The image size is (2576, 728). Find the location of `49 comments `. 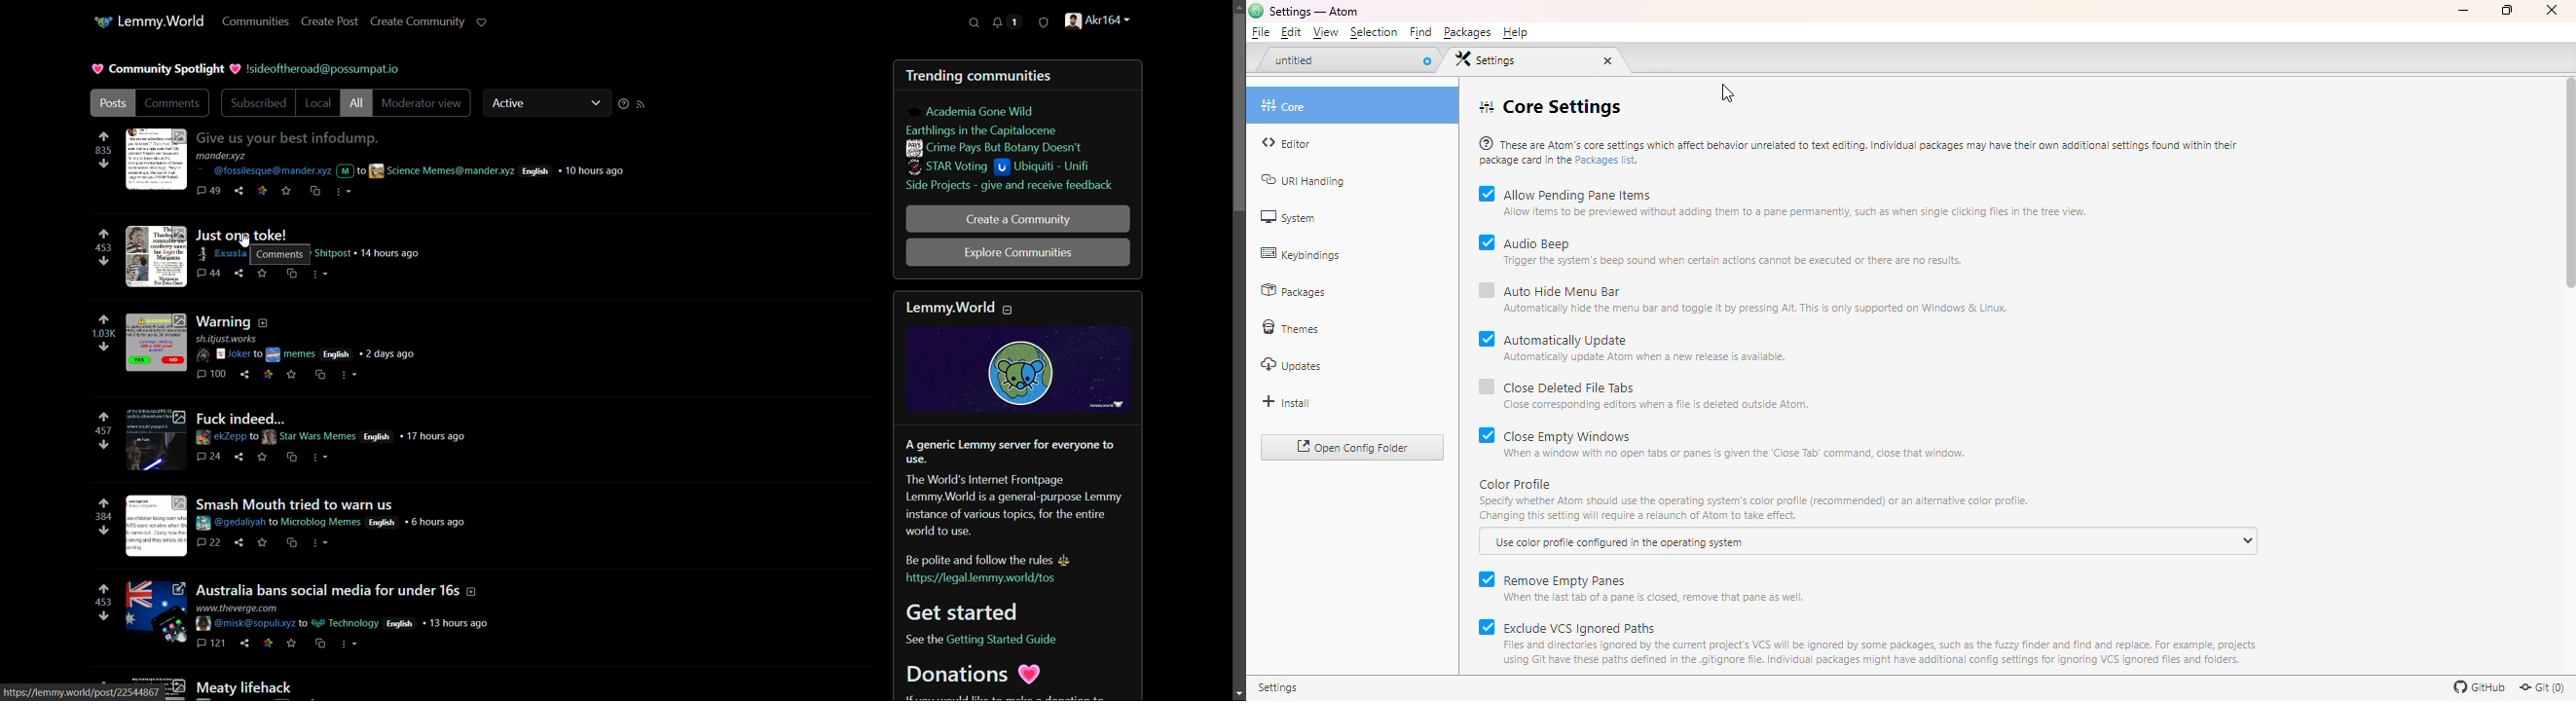

49 comments  is located at coordinates (210, 190).